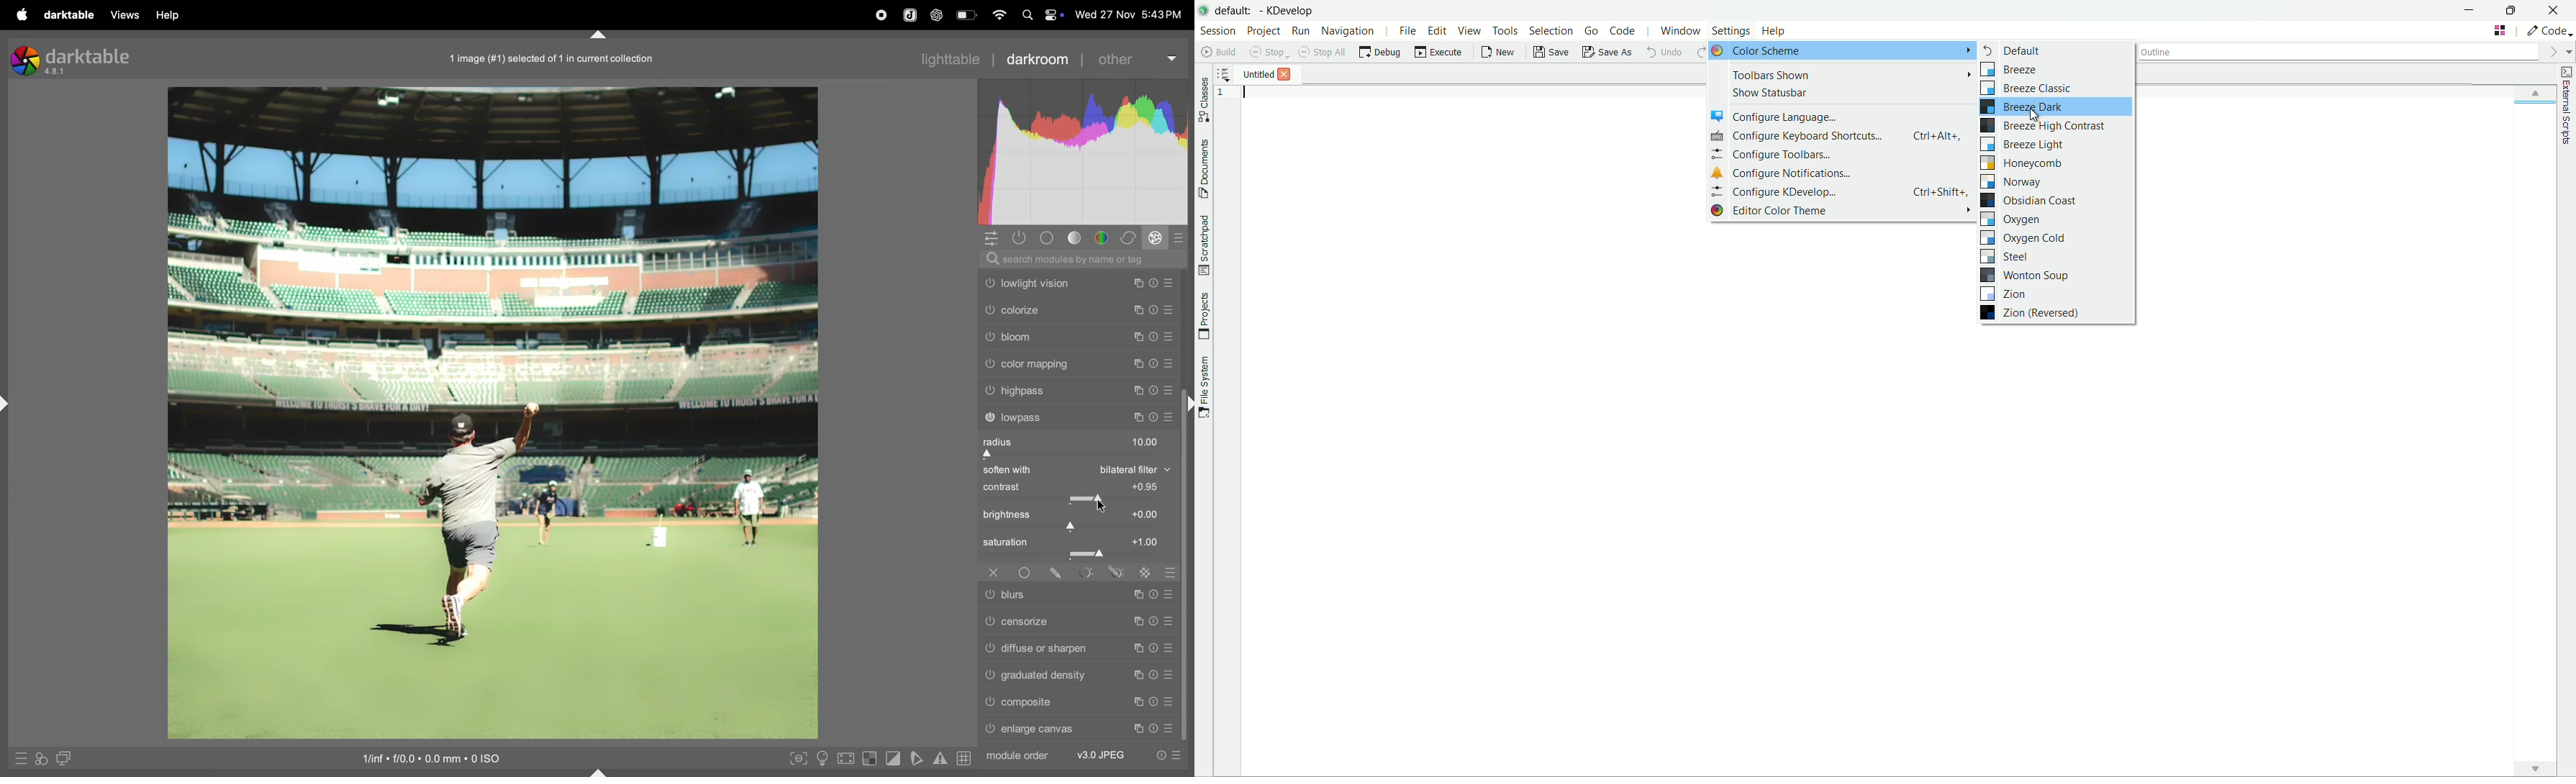 This screenshot has width=2576, height=784. What do you see at coordinates (894, 758) in the screenshot?
I see `toggle clipping indications` at bounding box center [894, 758].